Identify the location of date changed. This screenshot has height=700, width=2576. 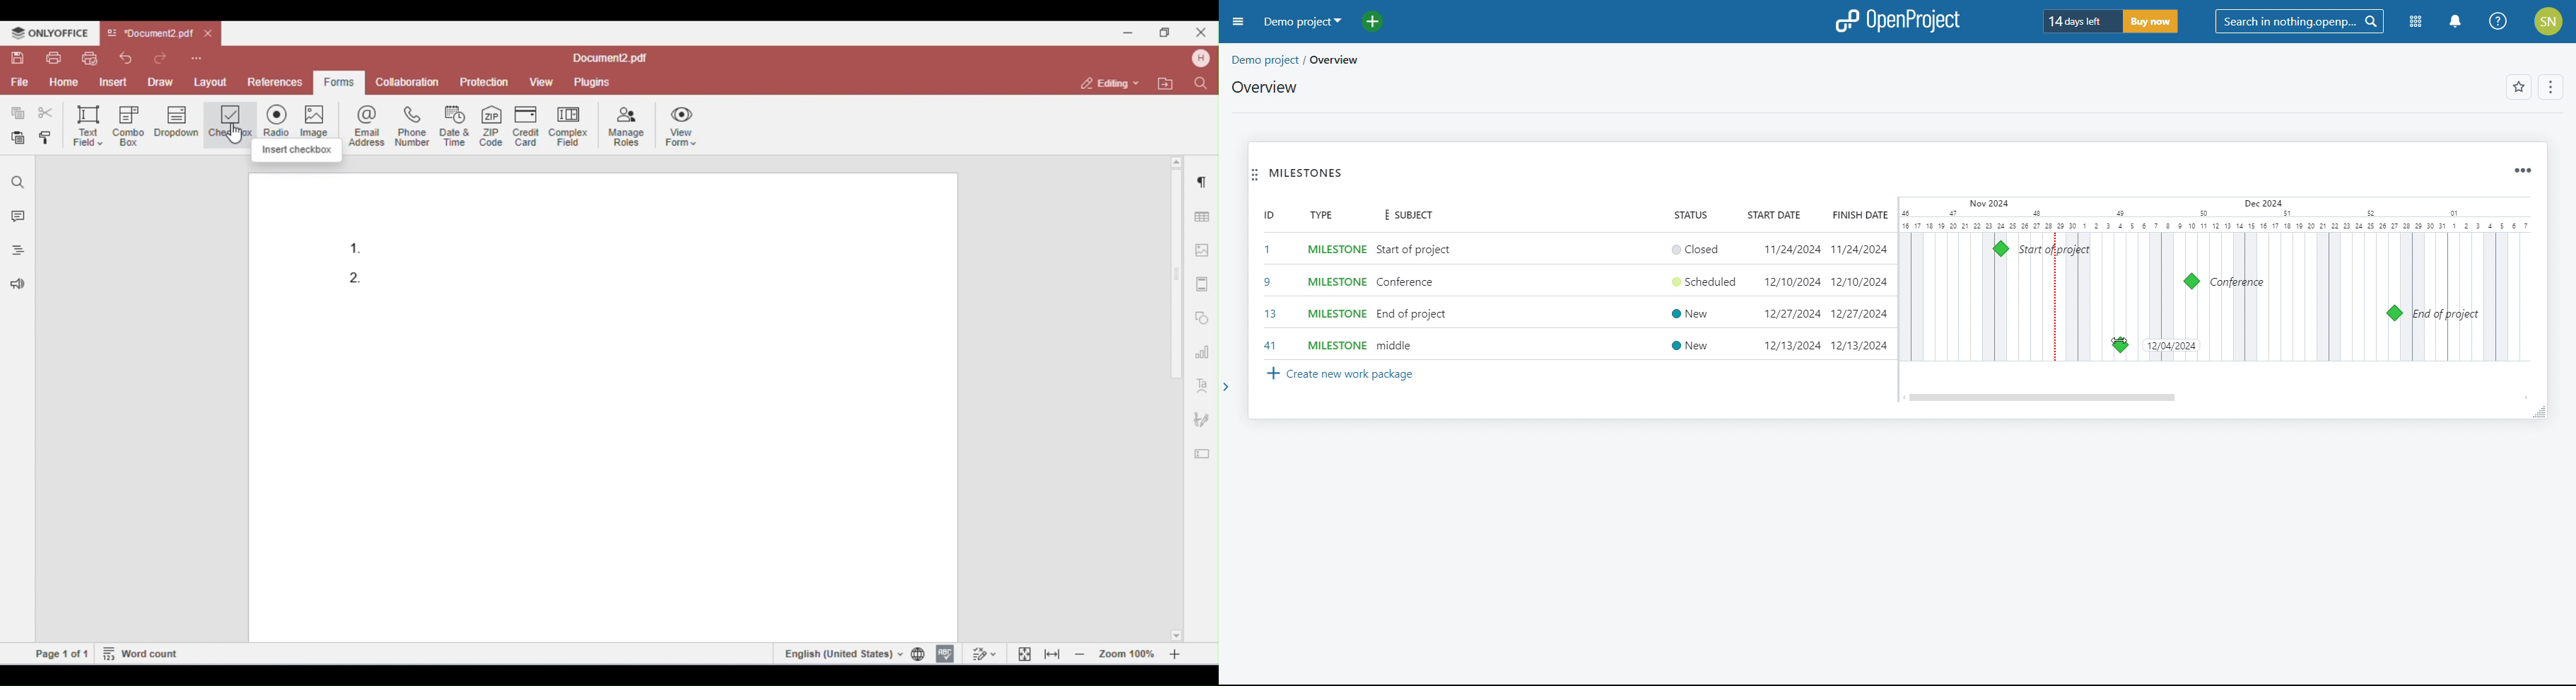
(2171, 345).